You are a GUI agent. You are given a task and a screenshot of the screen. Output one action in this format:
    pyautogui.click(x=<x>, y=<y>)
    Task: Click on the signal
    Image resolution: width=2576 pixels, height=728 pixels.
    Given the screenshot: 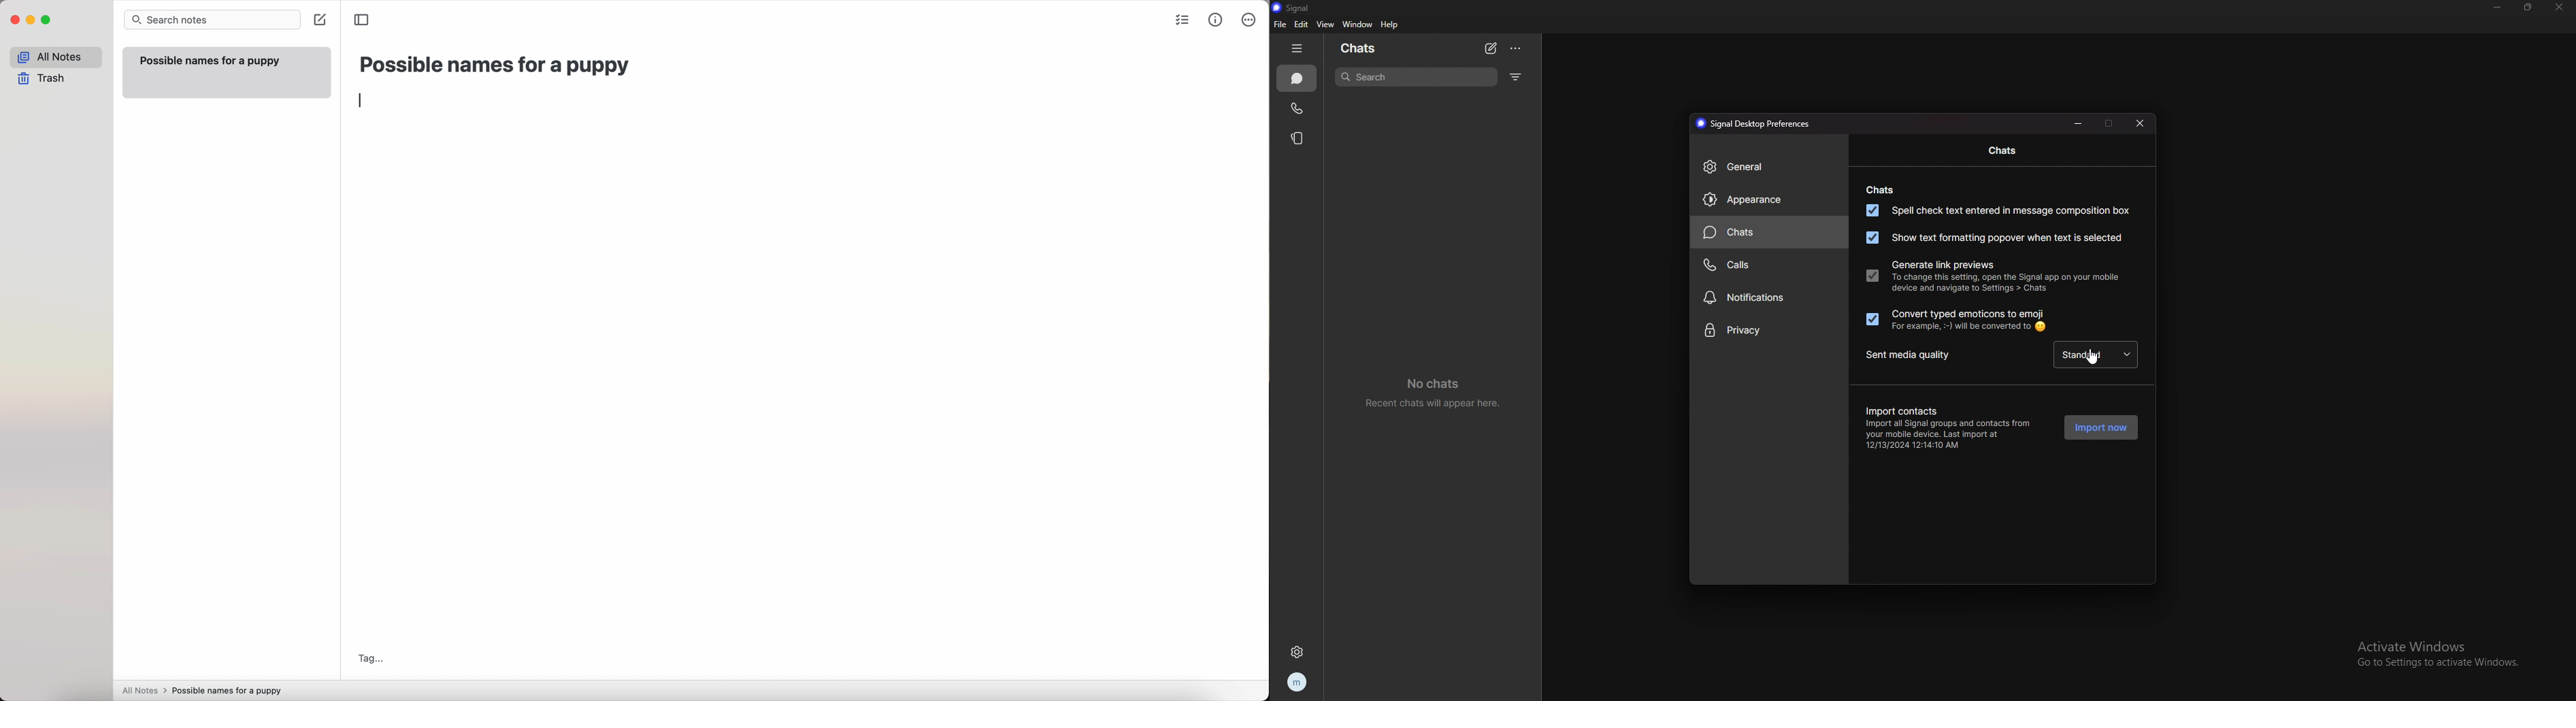 What is the action you would take?
    pyautogui.click(x=1300, y=7)
    